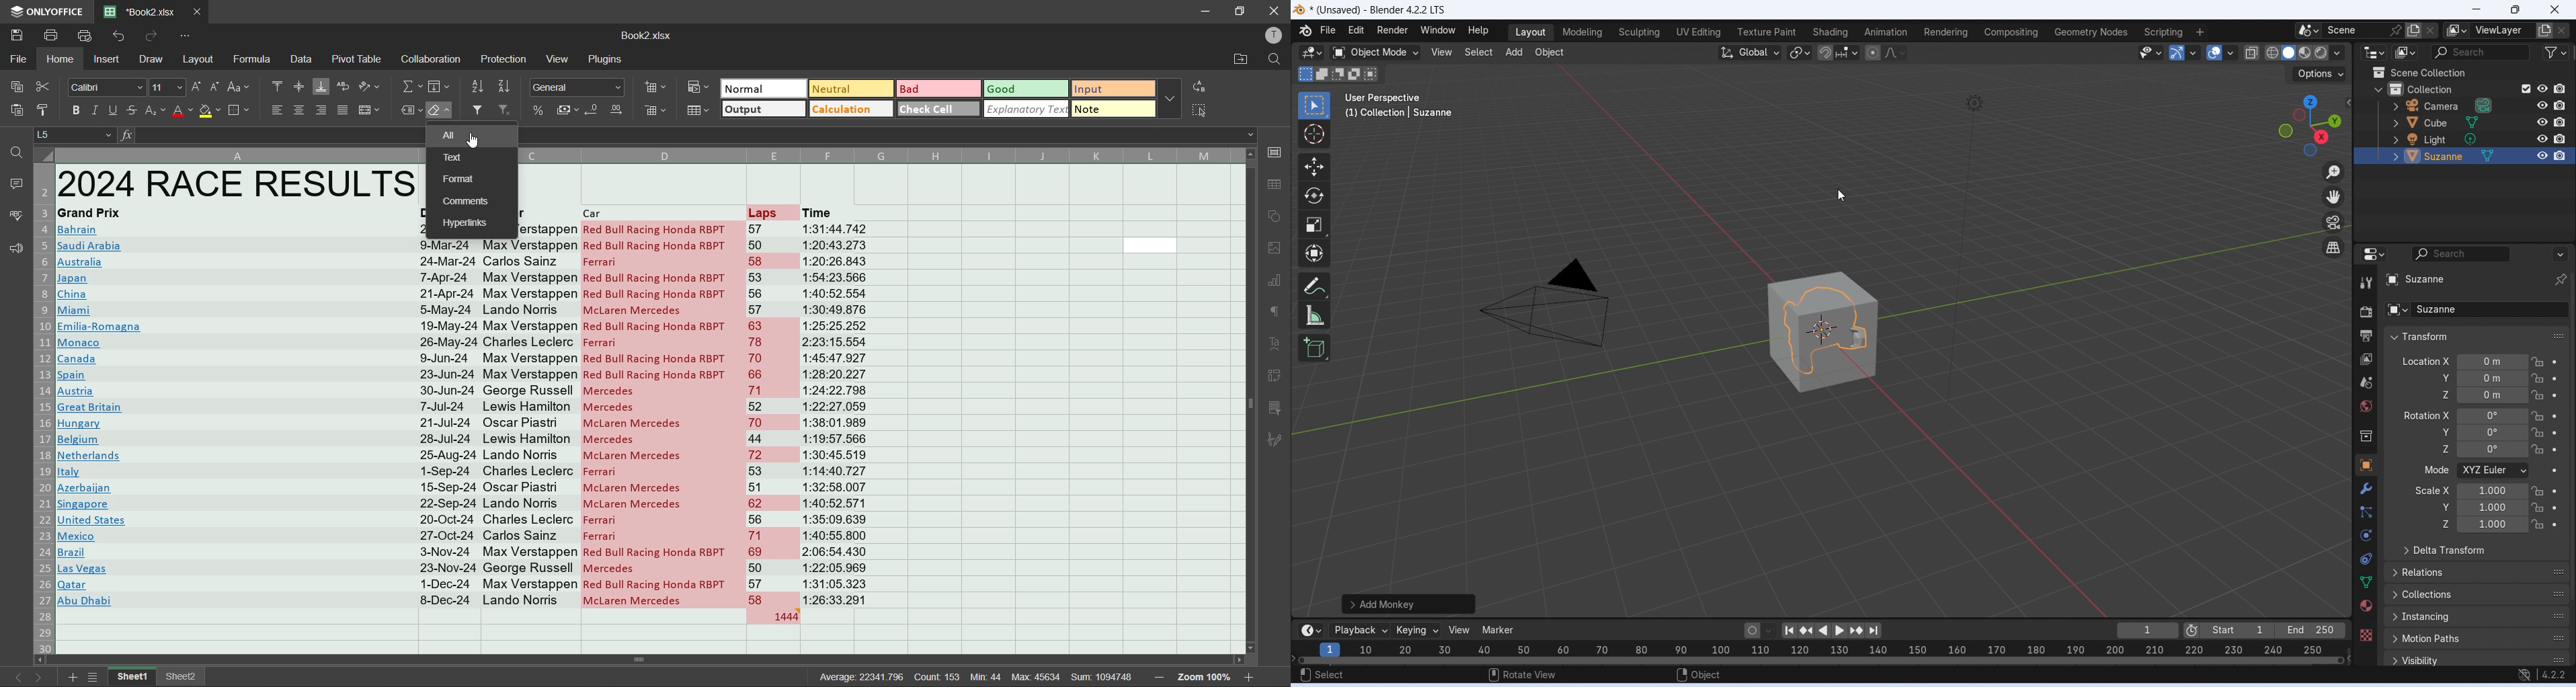 The width and height of the screenshot is (2576, 700). What do you see at coordinates (1275, 377) in the screenshot?
I see `pivot table` at bounding box center [1275, 377].